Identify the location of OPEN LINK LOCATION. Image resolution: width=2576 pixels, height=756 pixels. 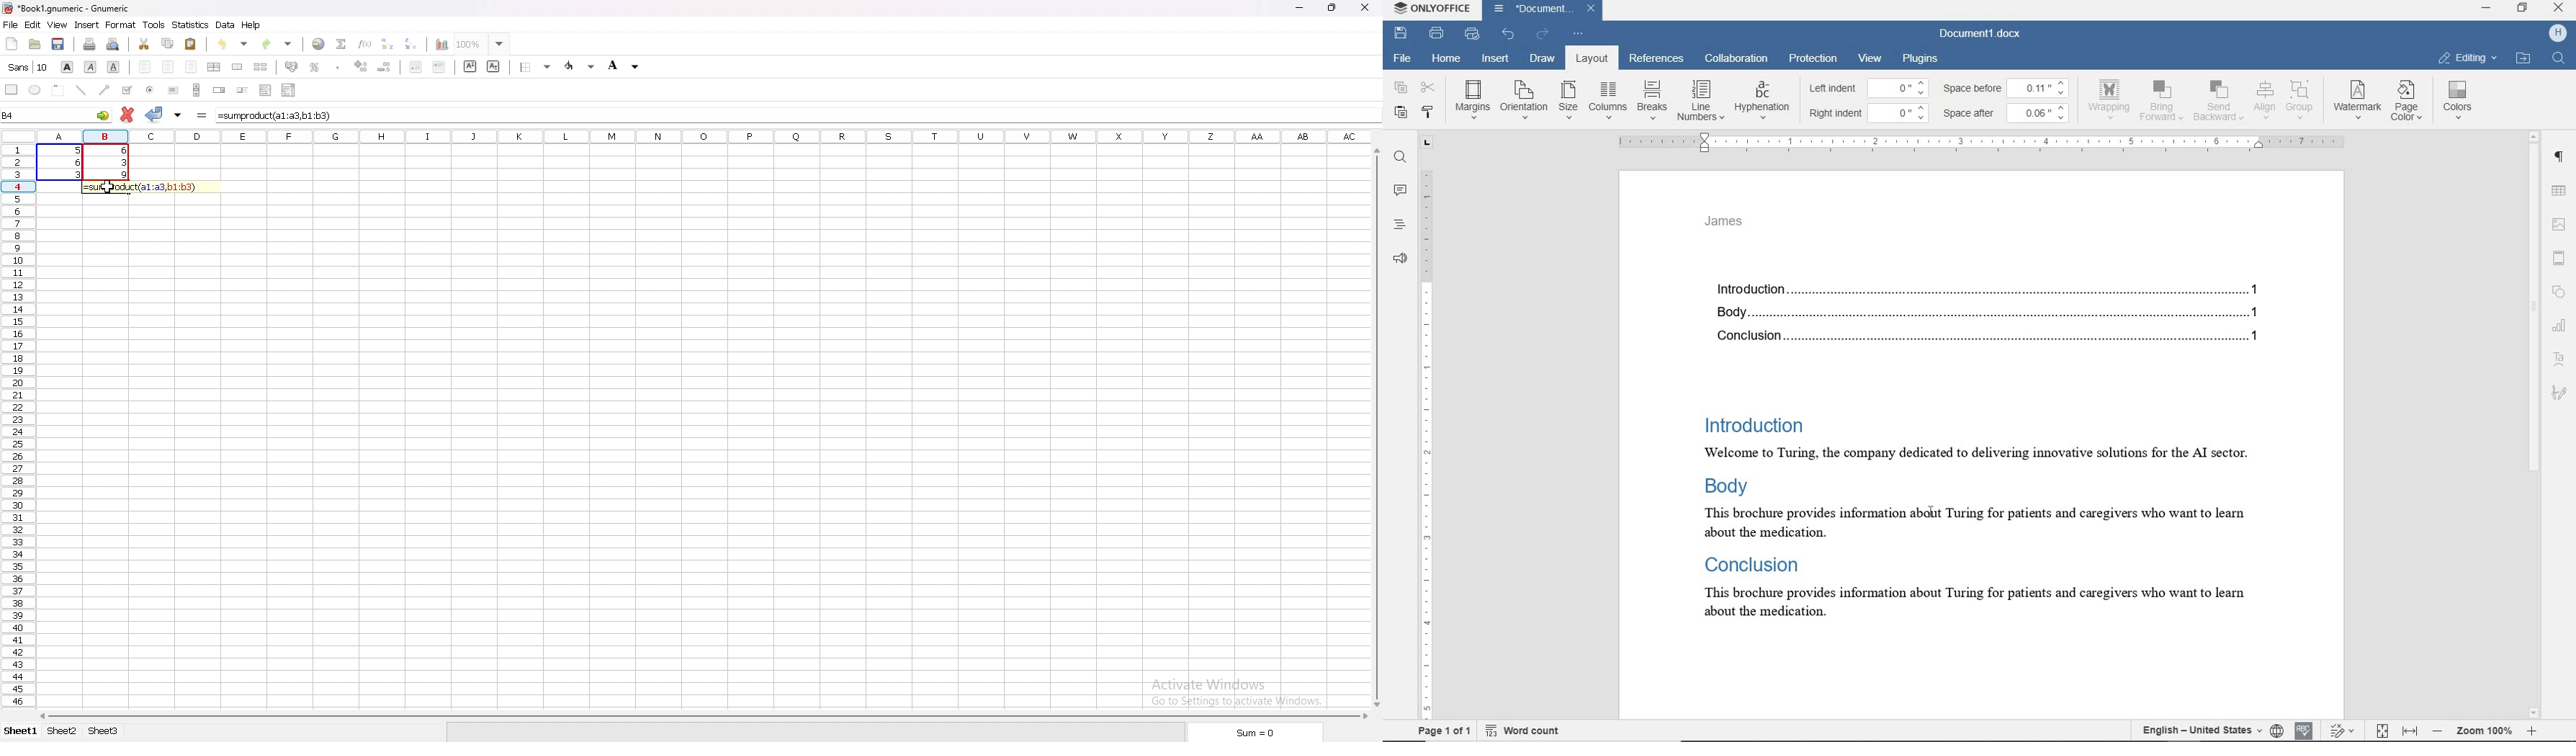
(2526, 58).